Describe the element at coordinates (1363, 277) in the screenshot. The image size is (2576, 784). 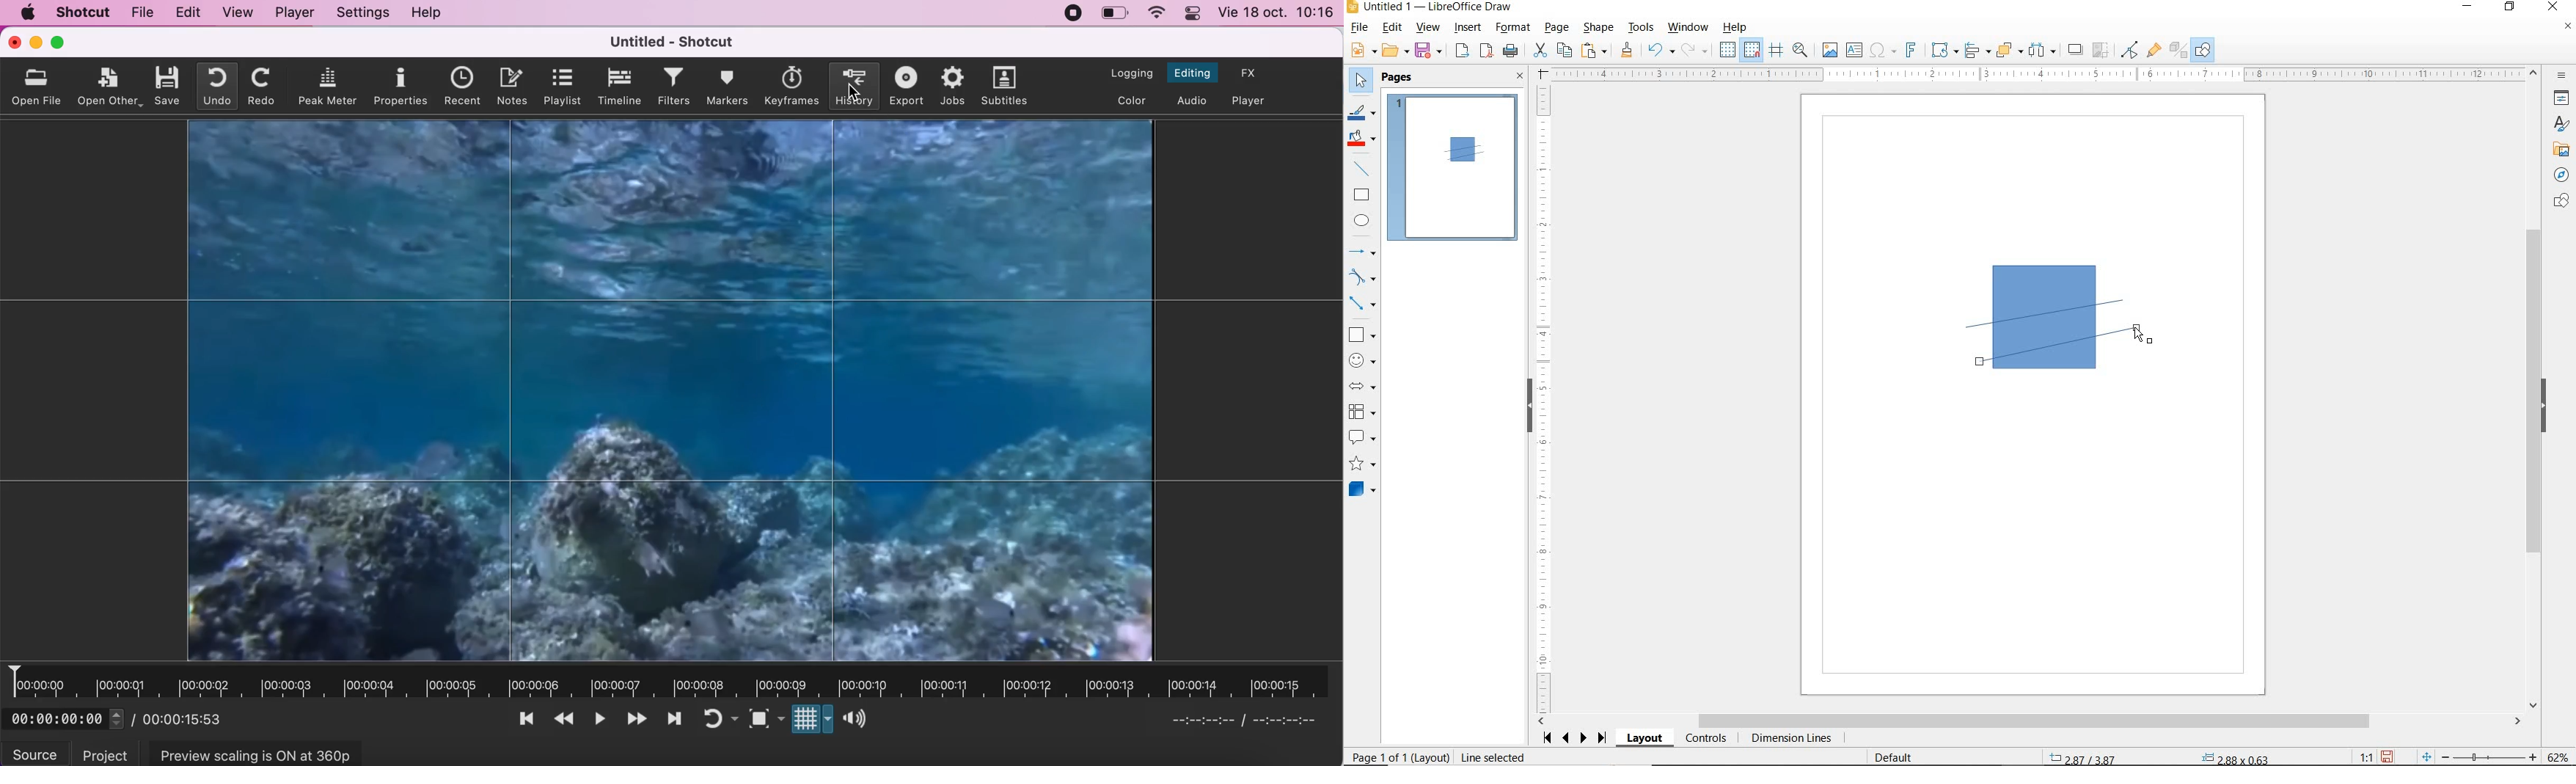
I see `CURVES AND POLYGONS` at that location.